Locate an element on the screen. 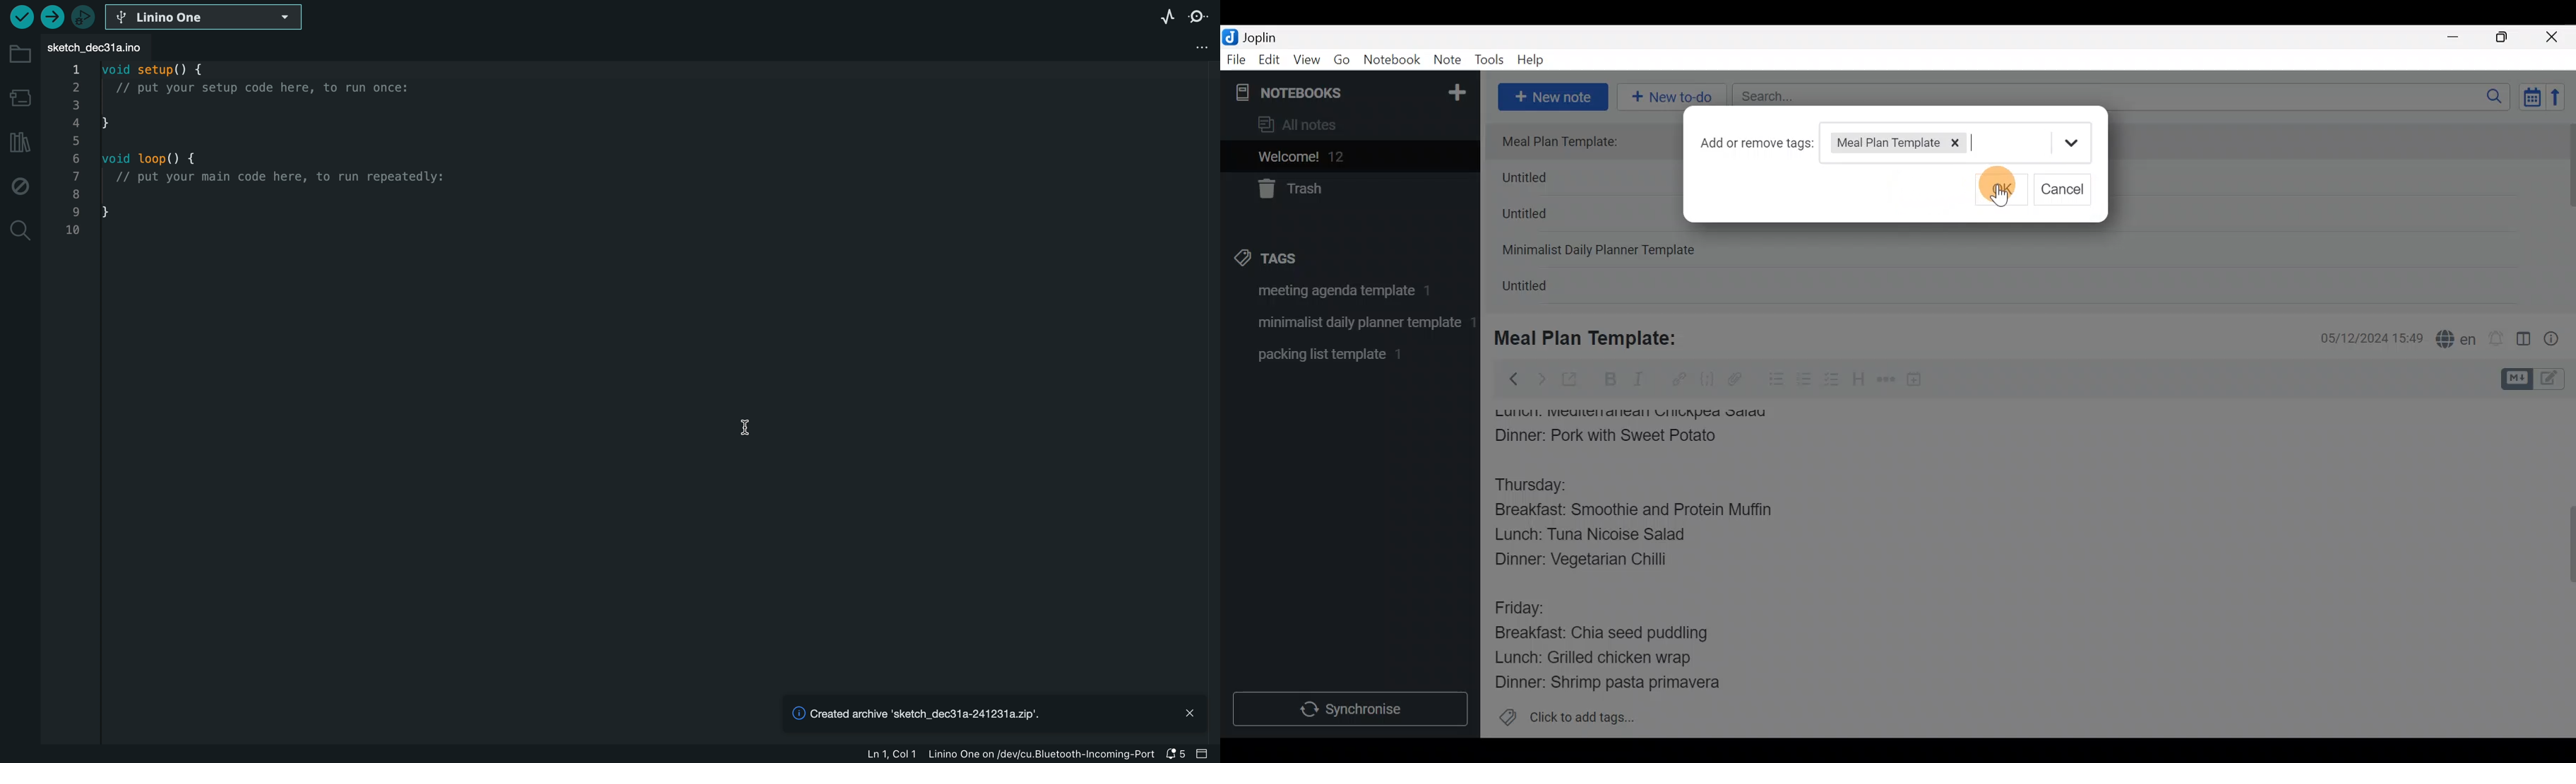 The height and width of the screenshot is (784, 2576). Tools is located at coordinates (1490, 61).